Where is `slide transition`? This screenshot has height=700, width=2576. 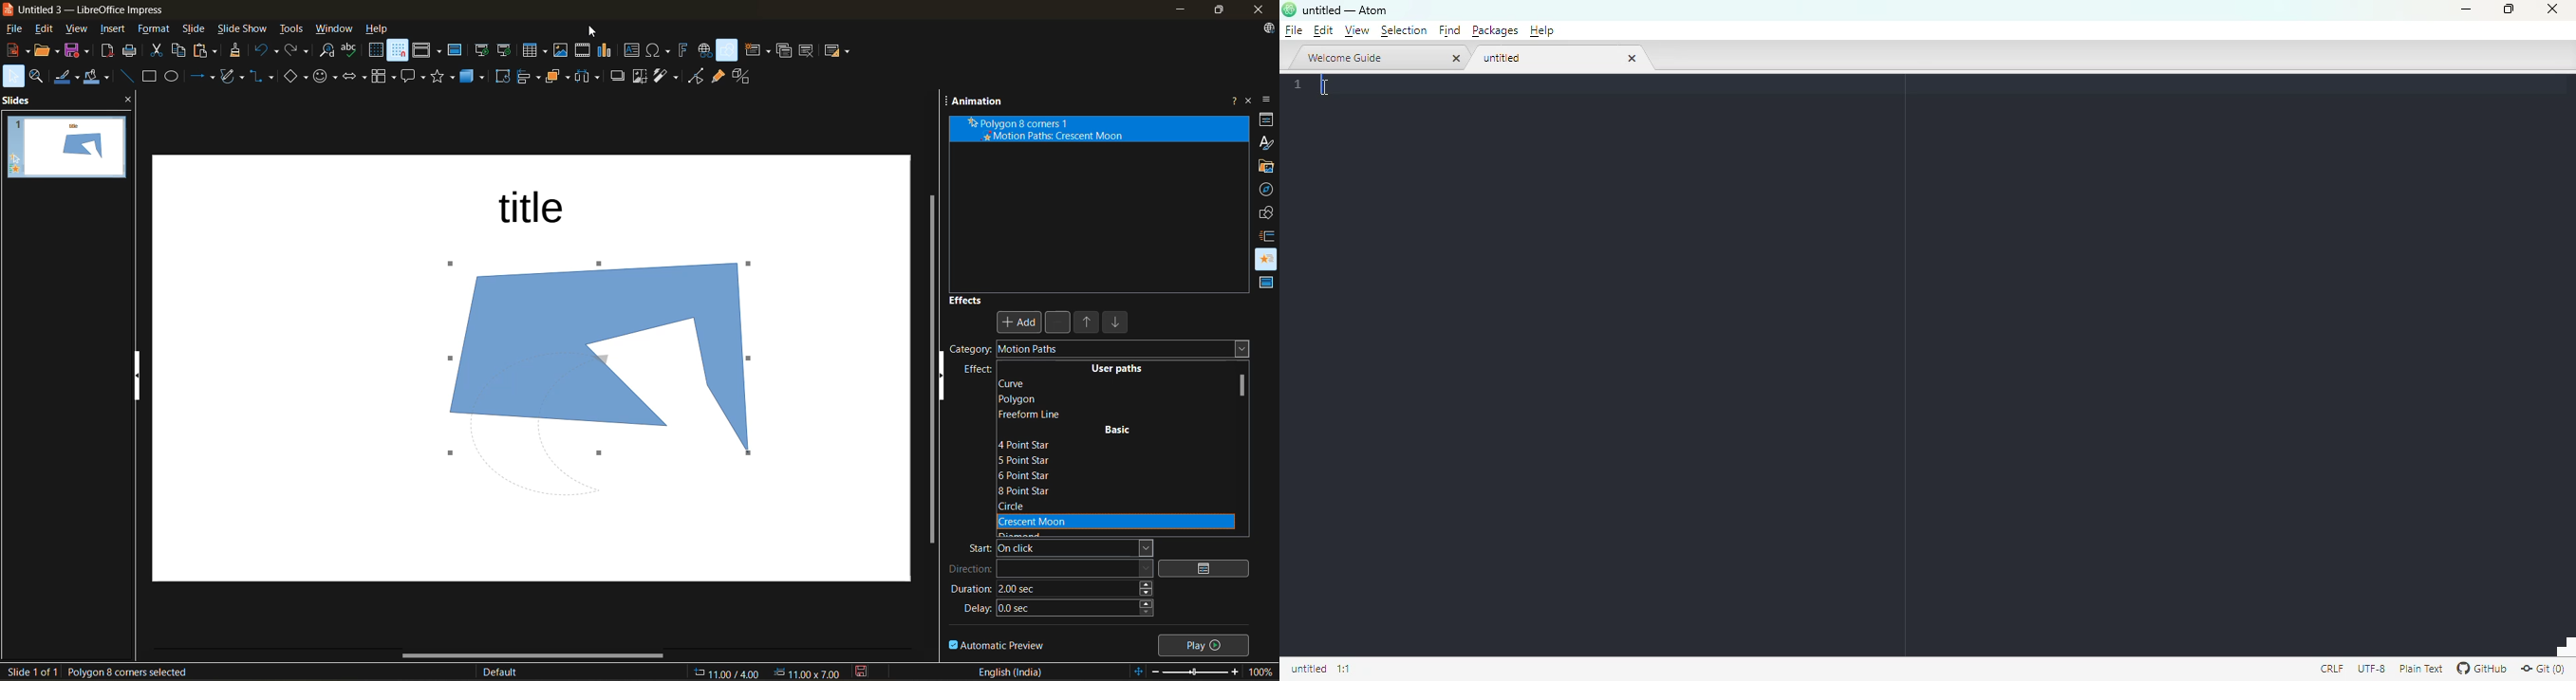 slide transition is located at coordinates (1266, 234).